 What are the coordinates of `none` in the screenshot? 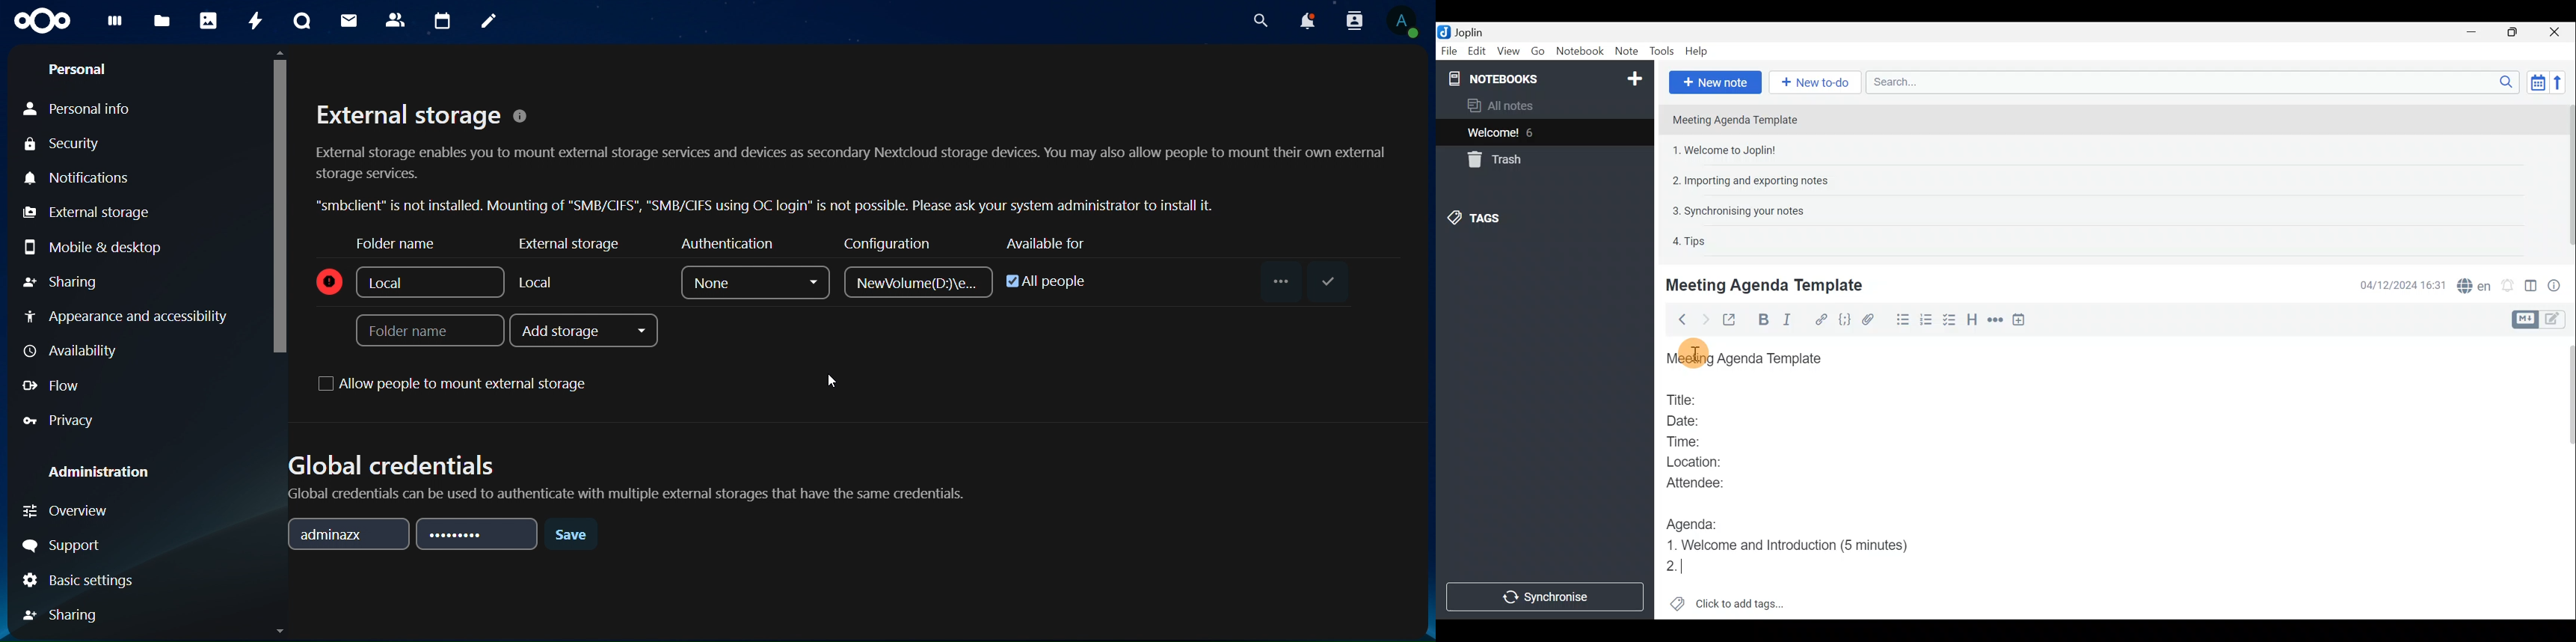 It's located at (751, 284).